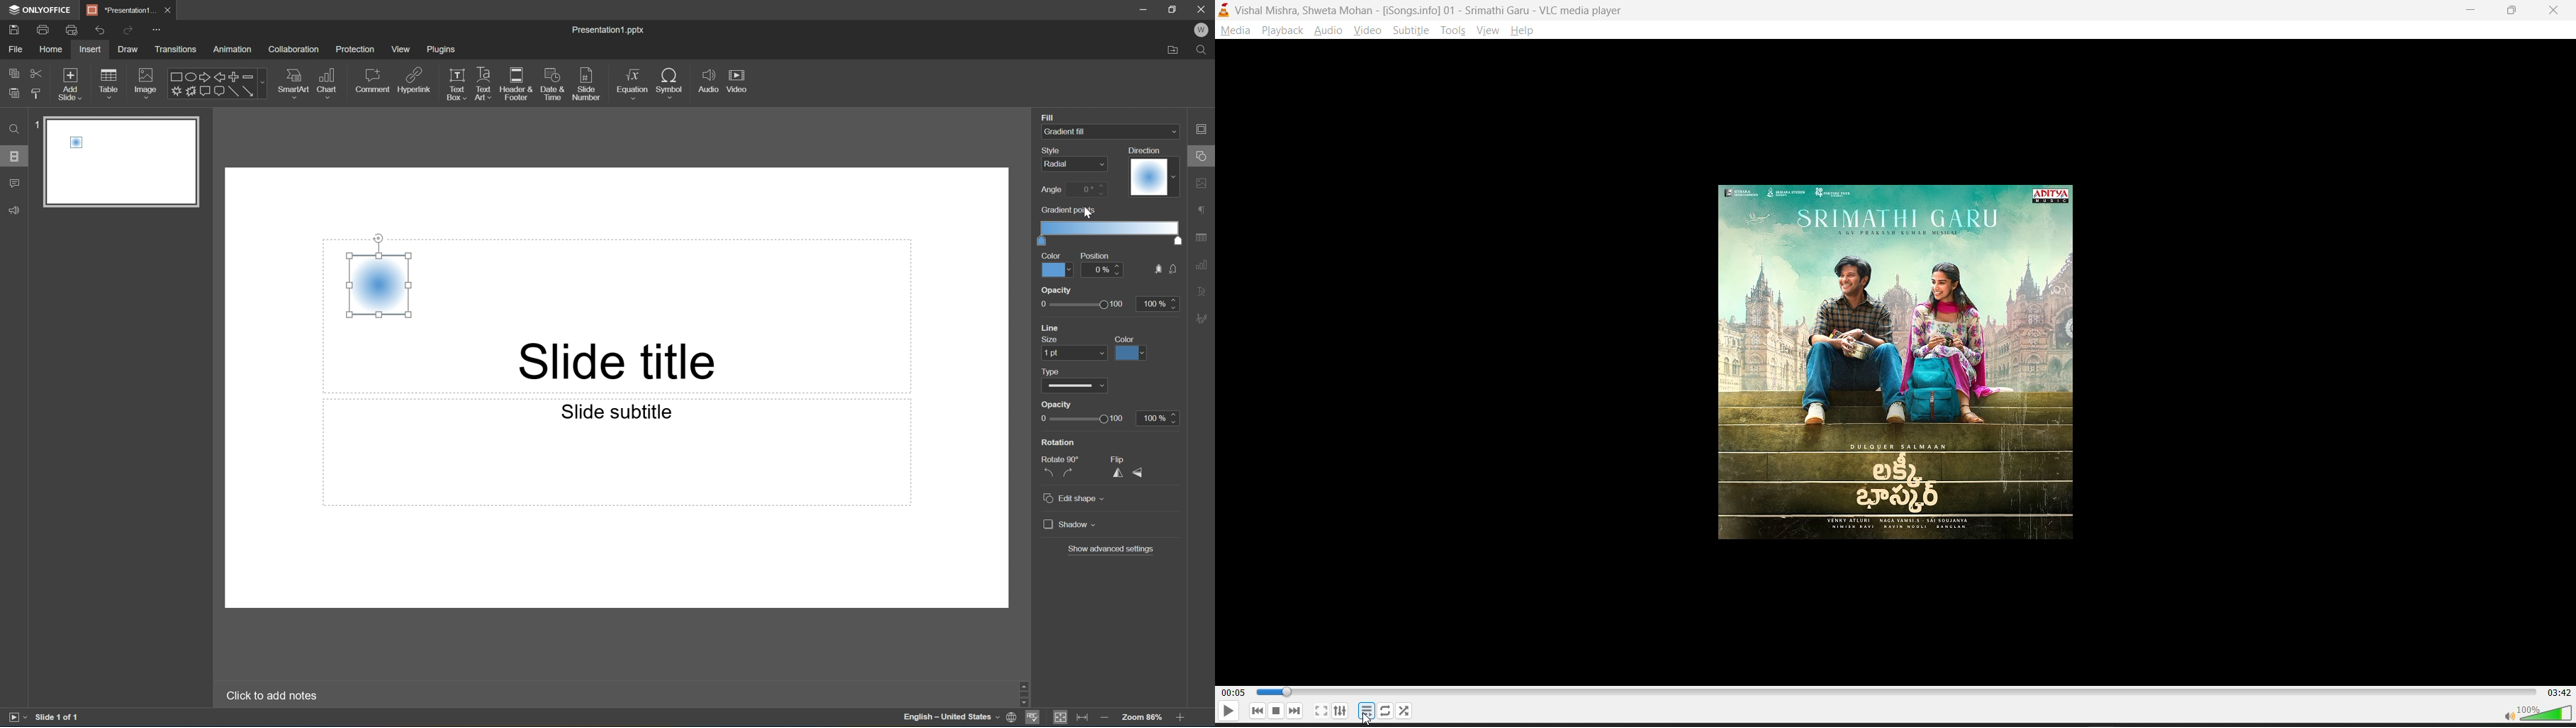  What do you see at coordinates (2562, 692) in the screenshot?
I see `total track time` at bounding box center [2562, 692].